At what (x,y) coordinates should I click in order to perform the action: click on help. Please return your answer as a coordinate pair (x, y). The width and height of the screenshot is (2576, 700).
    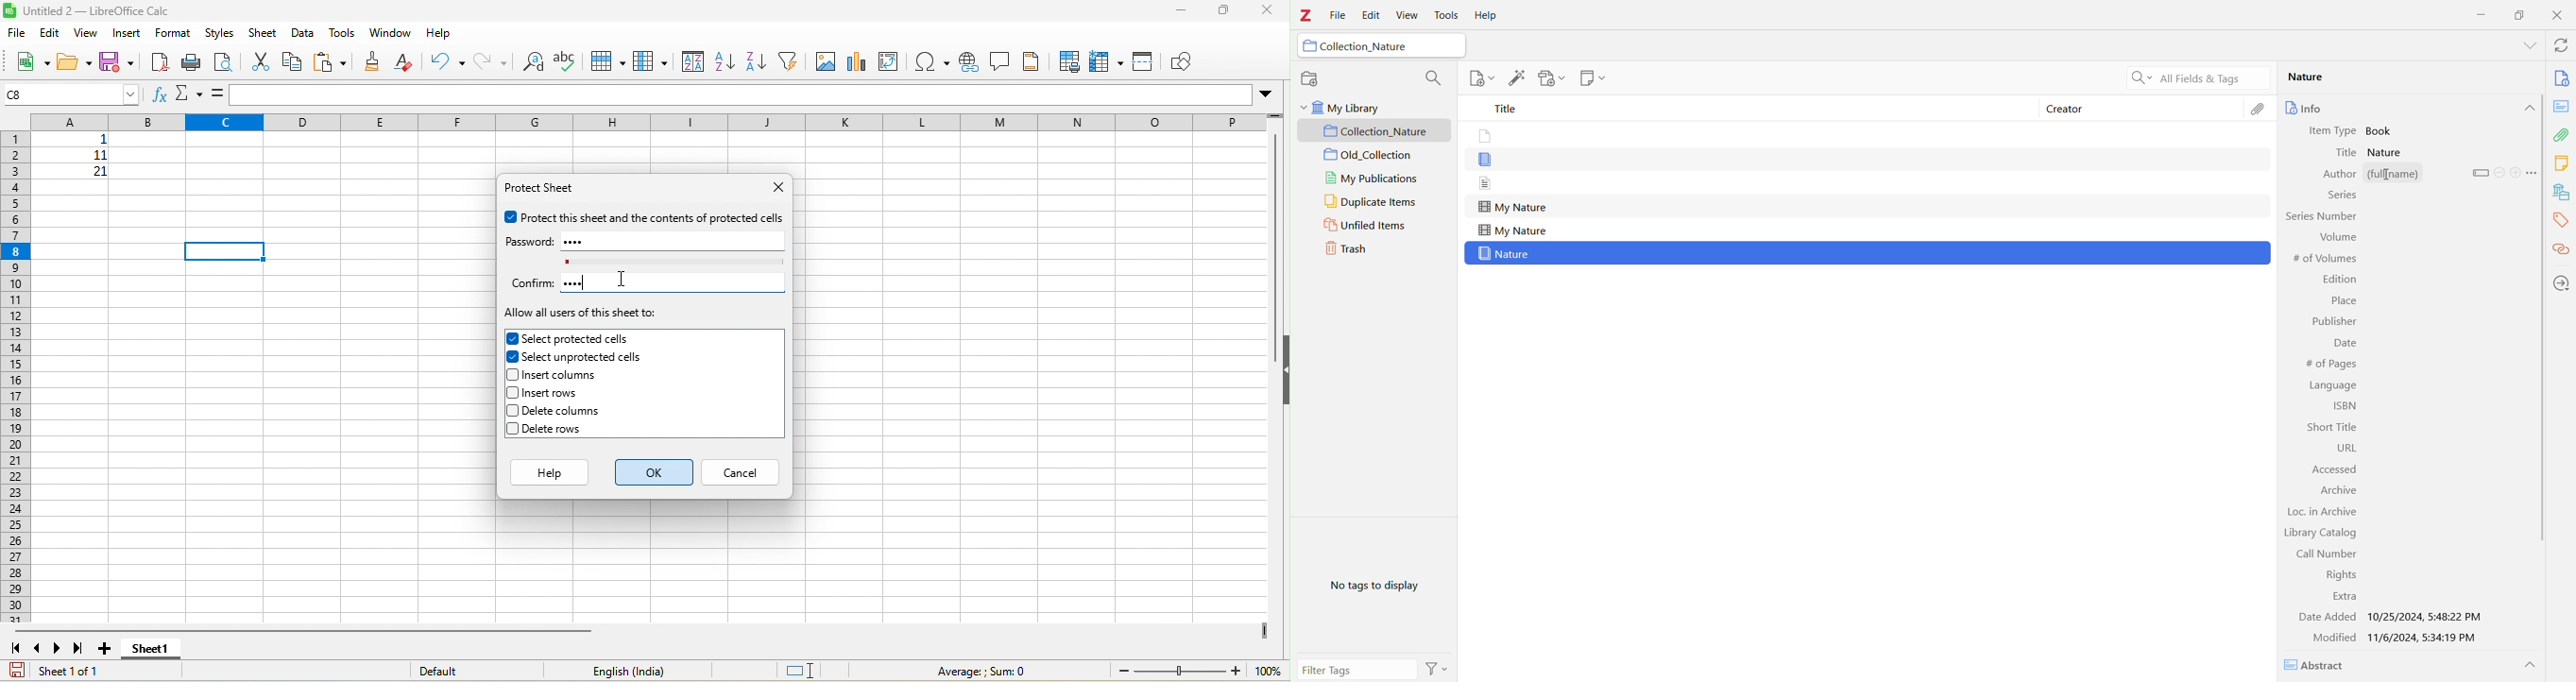
    Looking at the image, I should click on (445, 33).